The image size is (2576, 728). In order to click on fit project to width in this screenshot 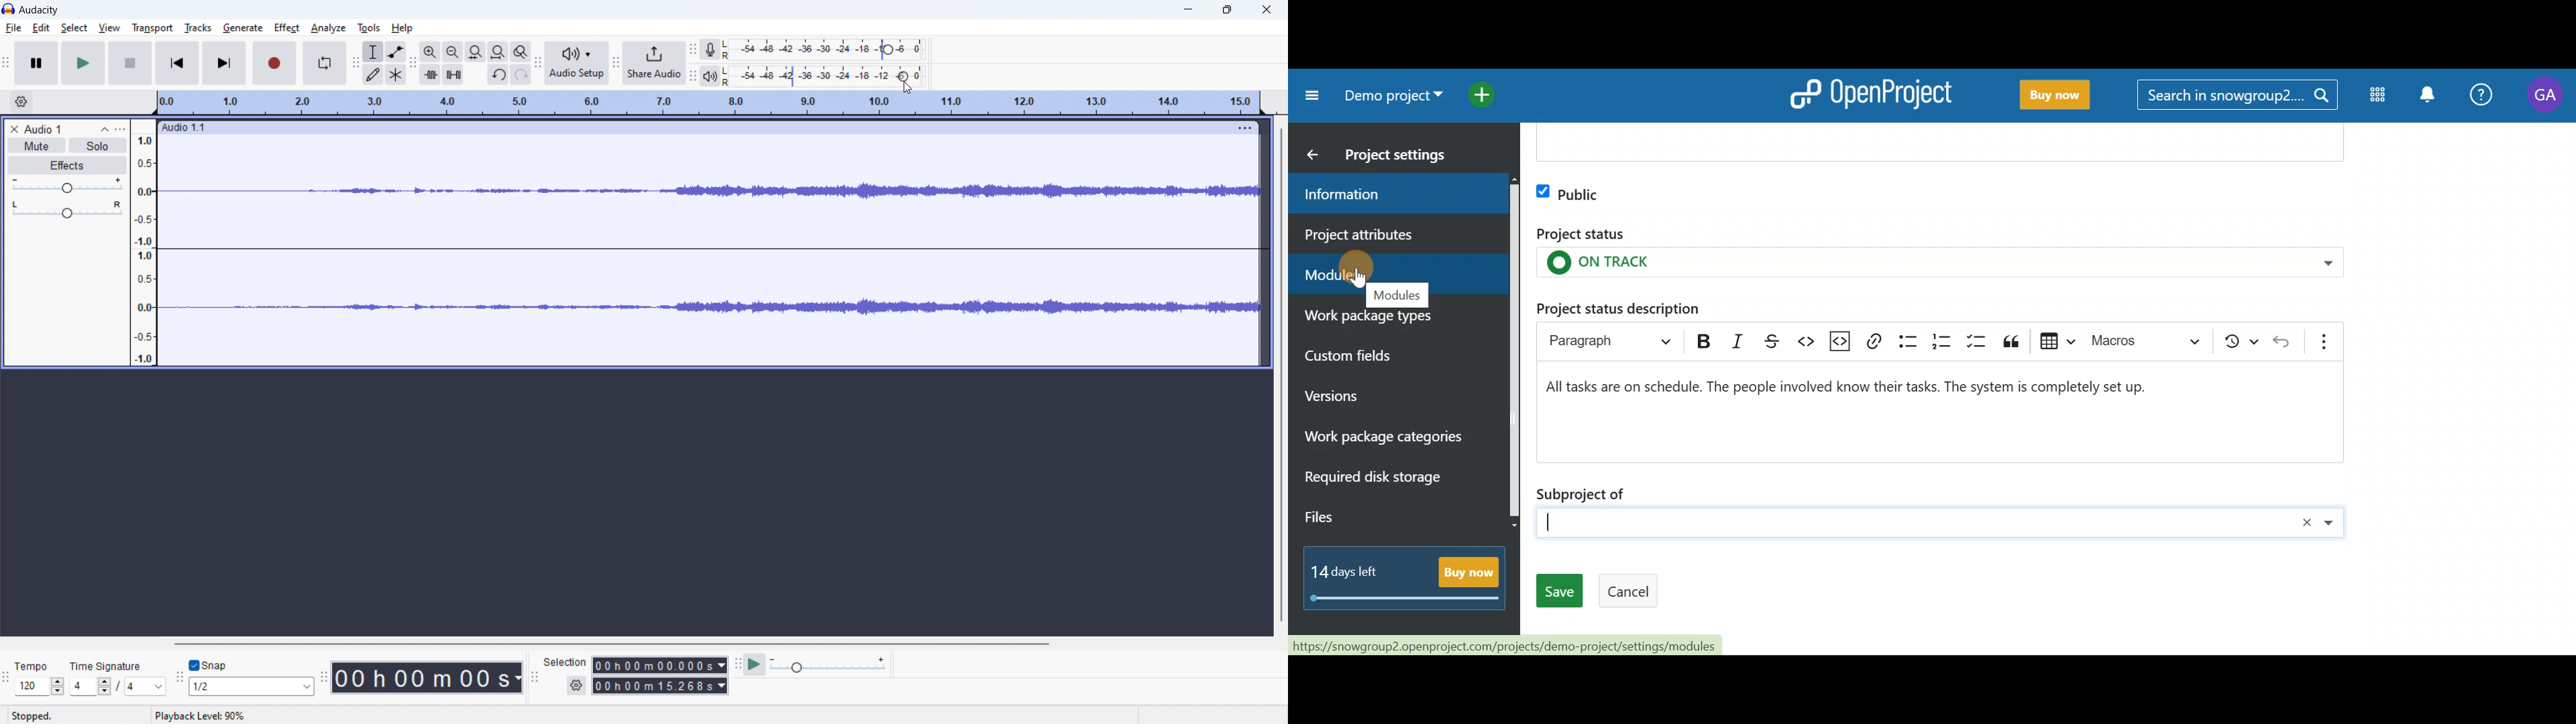, I will do `click(497, 52)`.